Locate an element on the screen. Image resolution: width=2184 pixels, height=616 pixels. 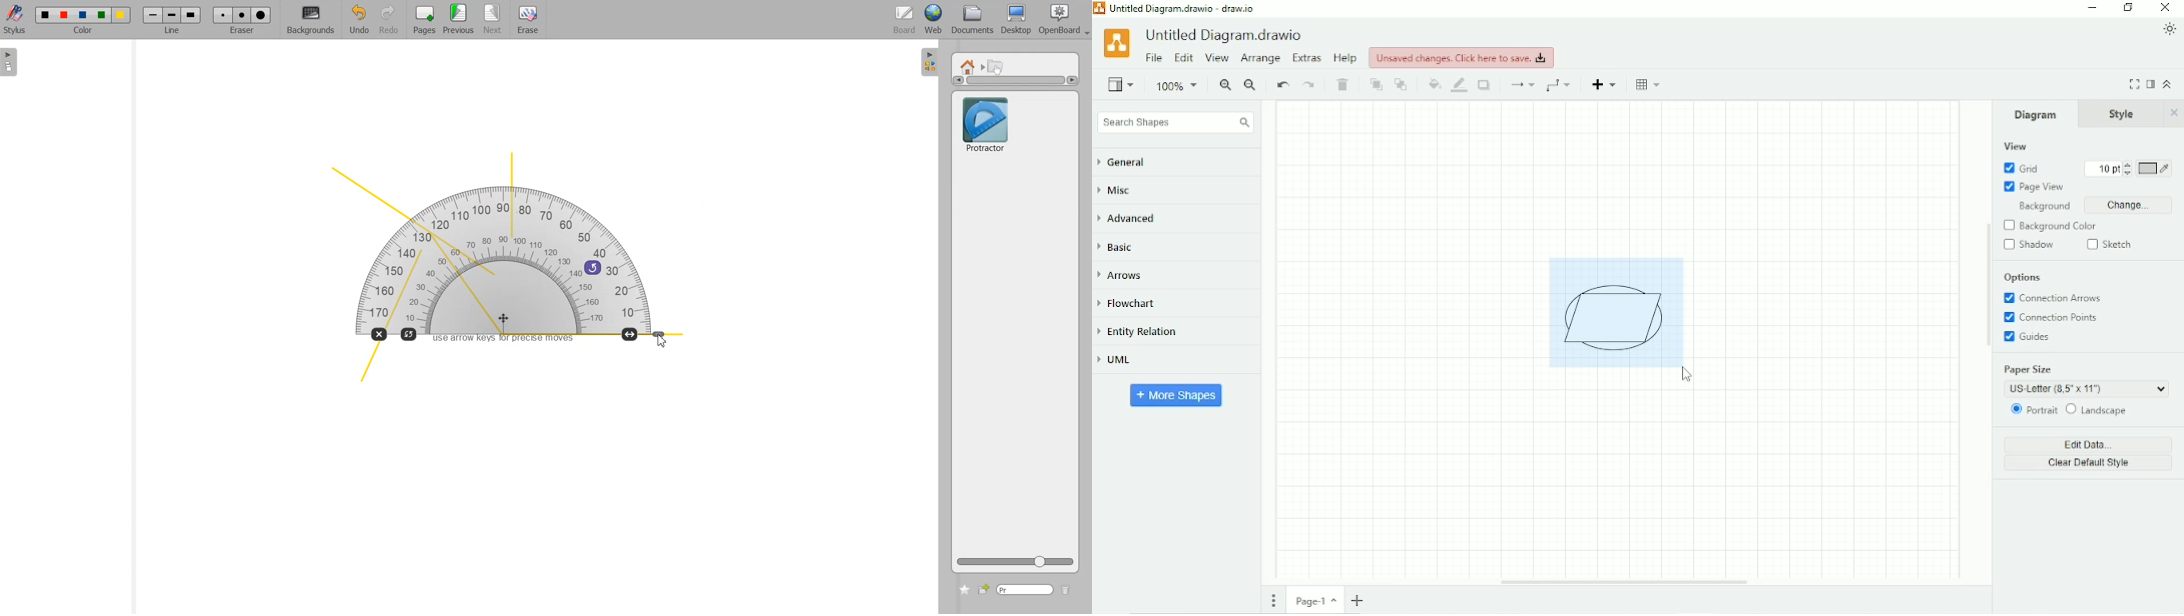
Line color is located at coordinates (1460, 85).